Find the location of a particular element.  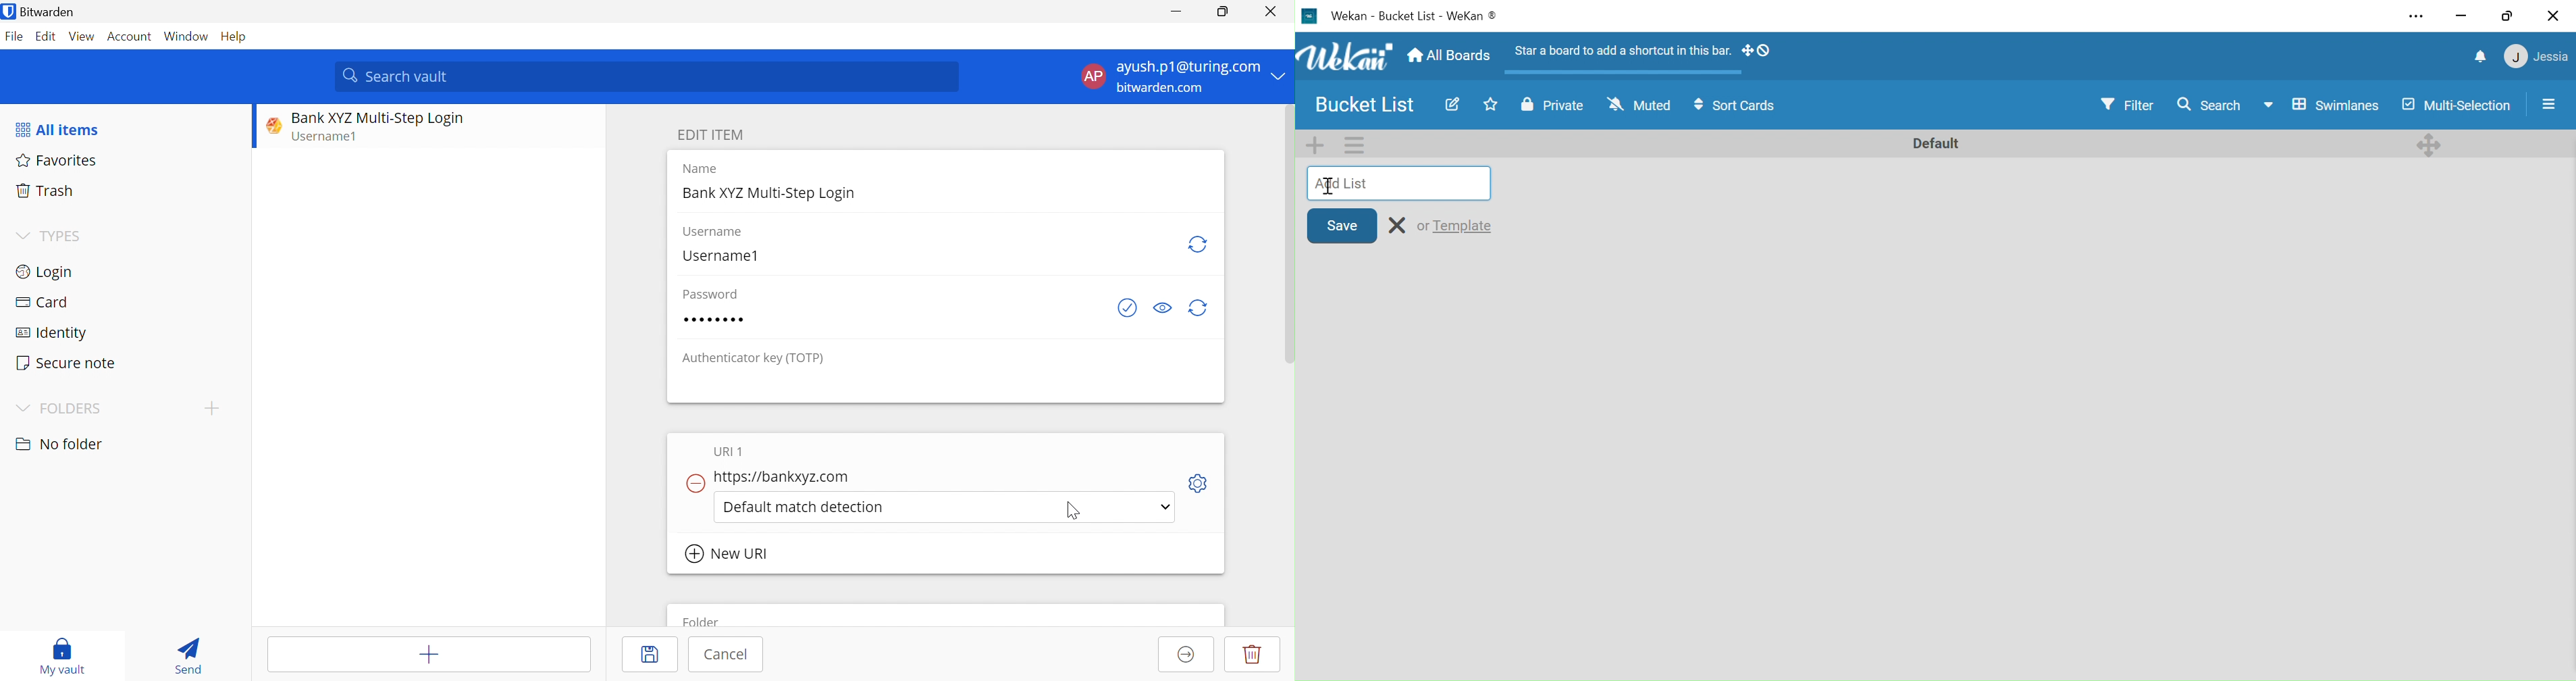

Minimize is located at coordinates (1174, 13).